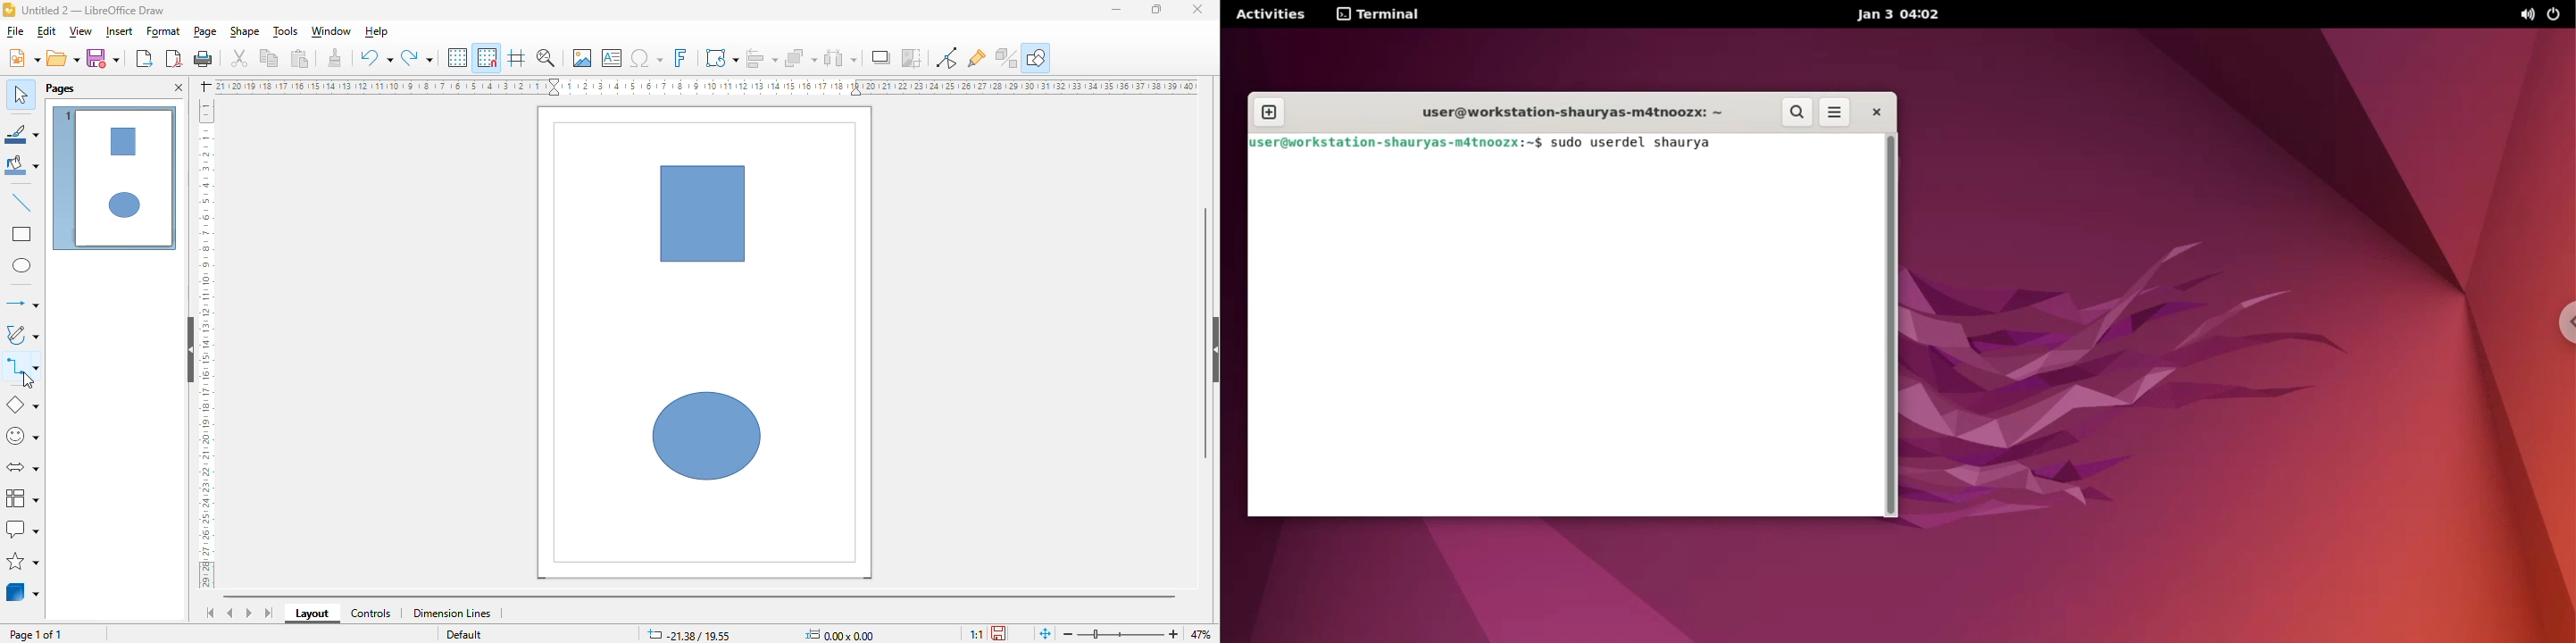 The width and height of the screenshot is (2576, 644). Describe the element at coordinates (28, 380) in the screenshot. I see `cursor` at that location.